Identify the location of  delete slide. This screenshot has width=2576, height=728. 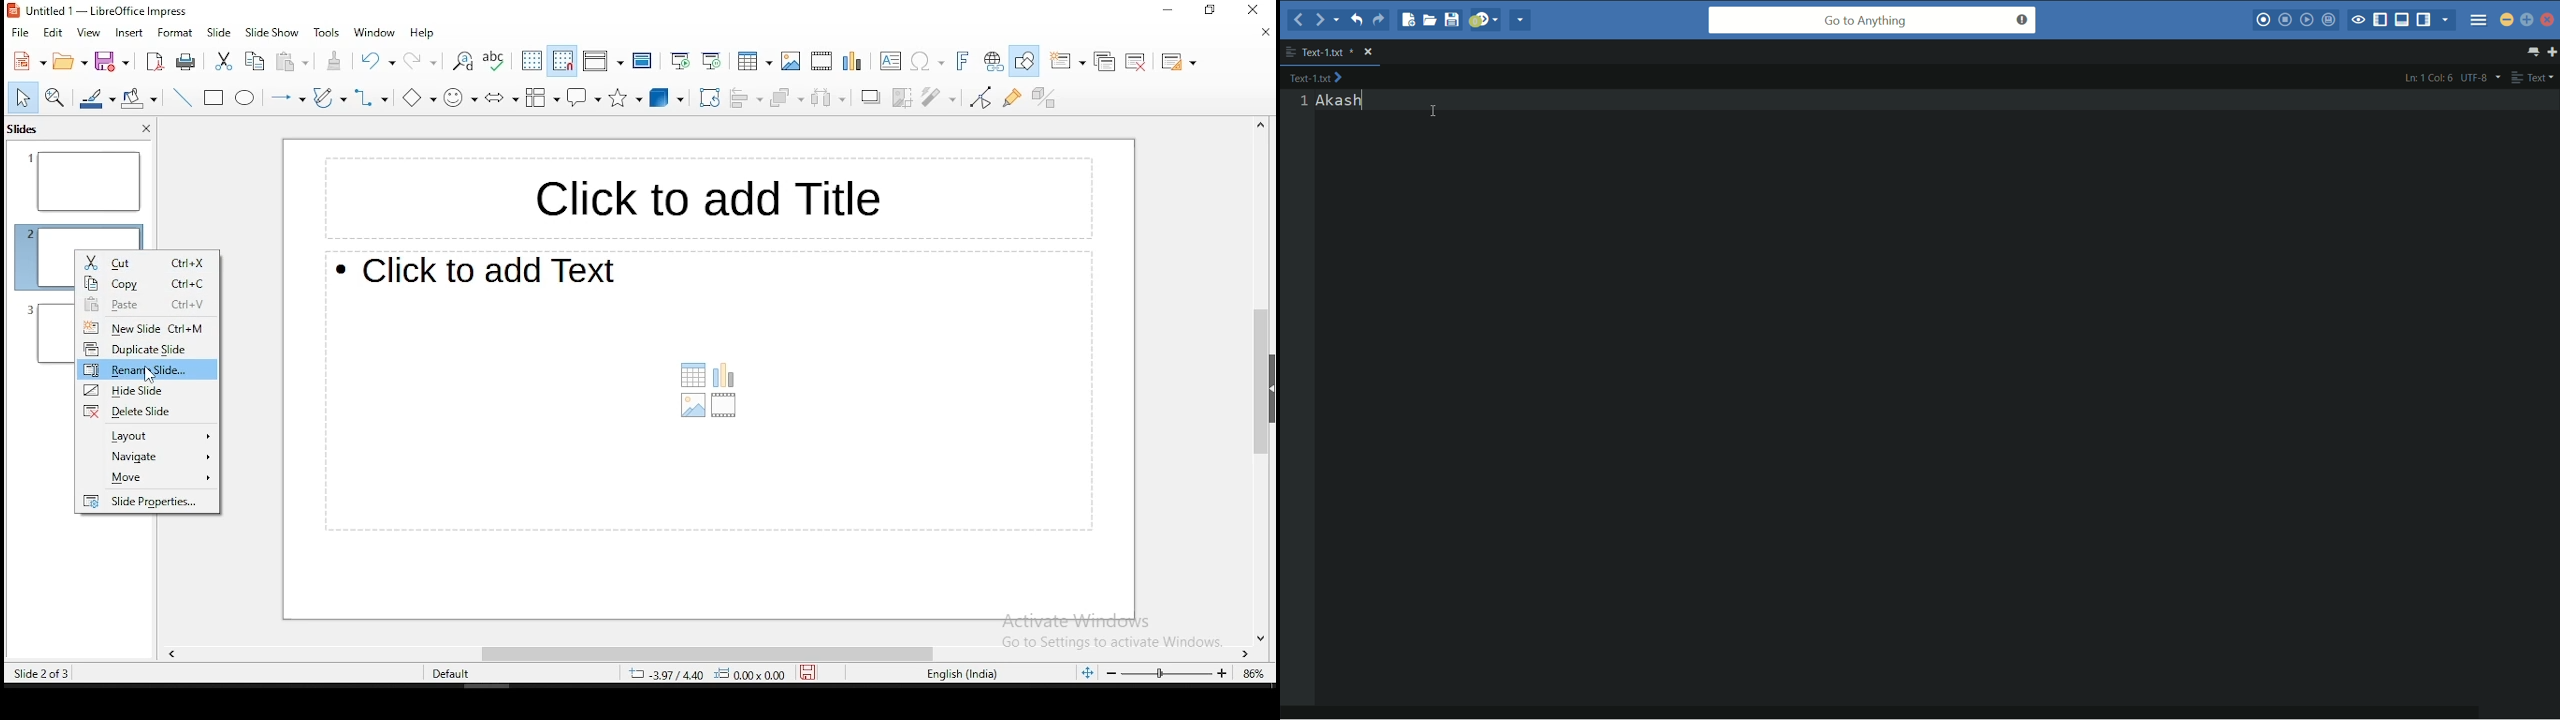
(1136, 61).